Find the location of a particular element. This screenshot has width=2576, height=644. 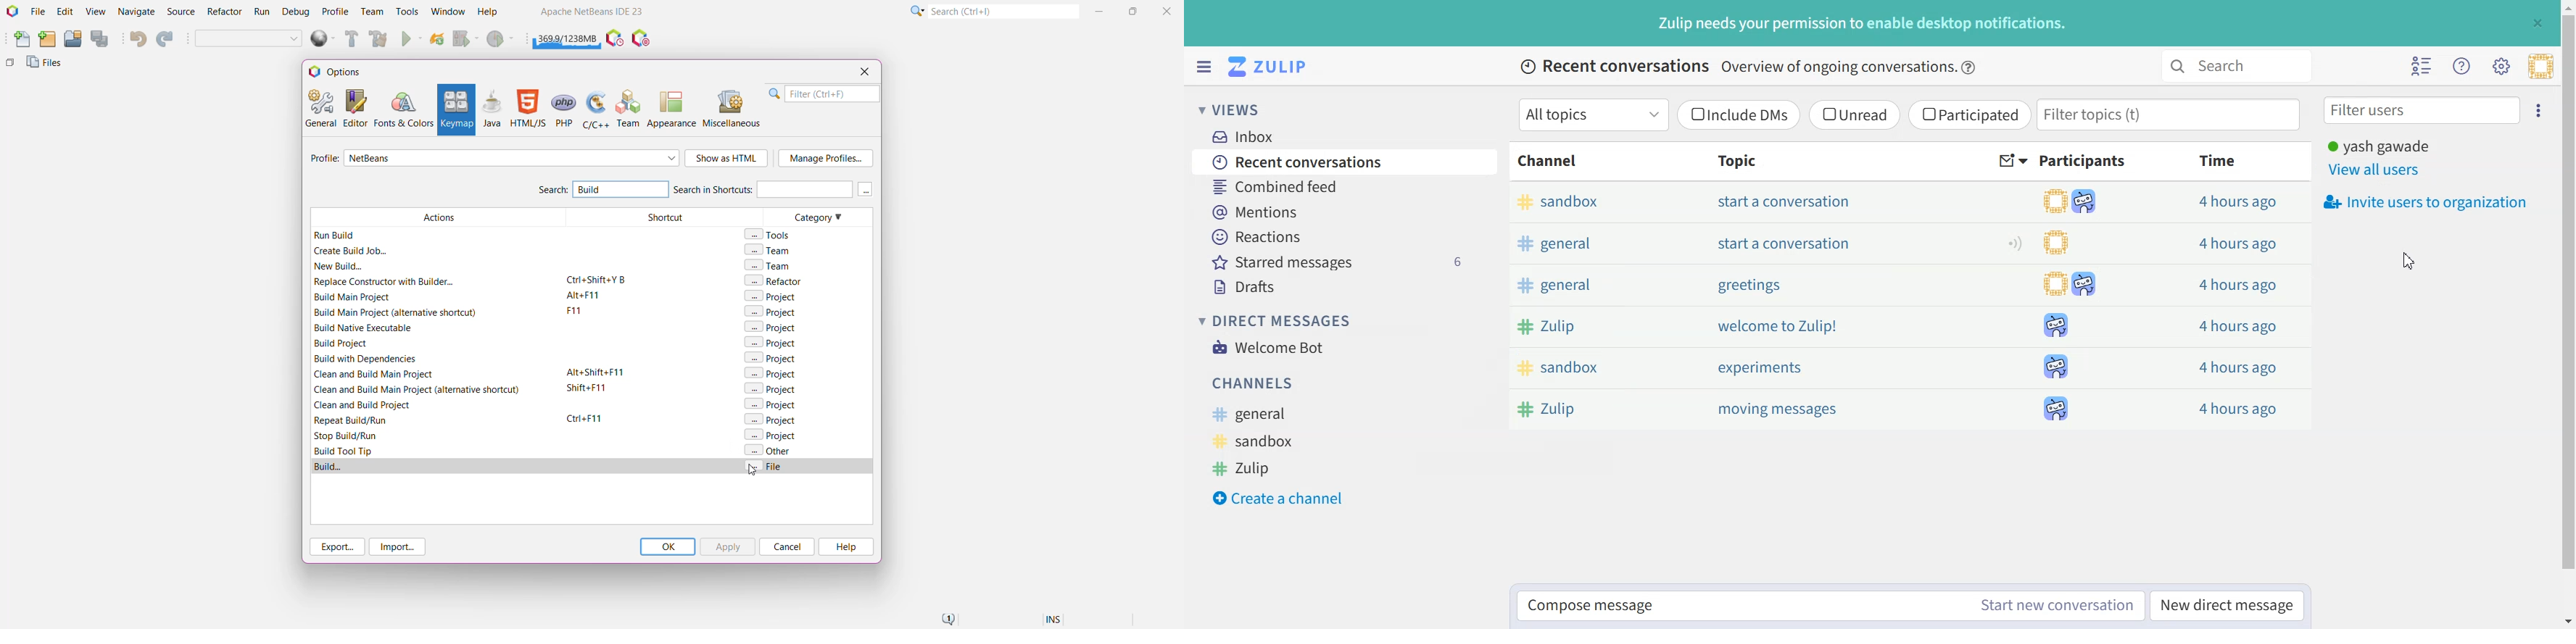

Personal menu is located at coordinates (2540, 66).